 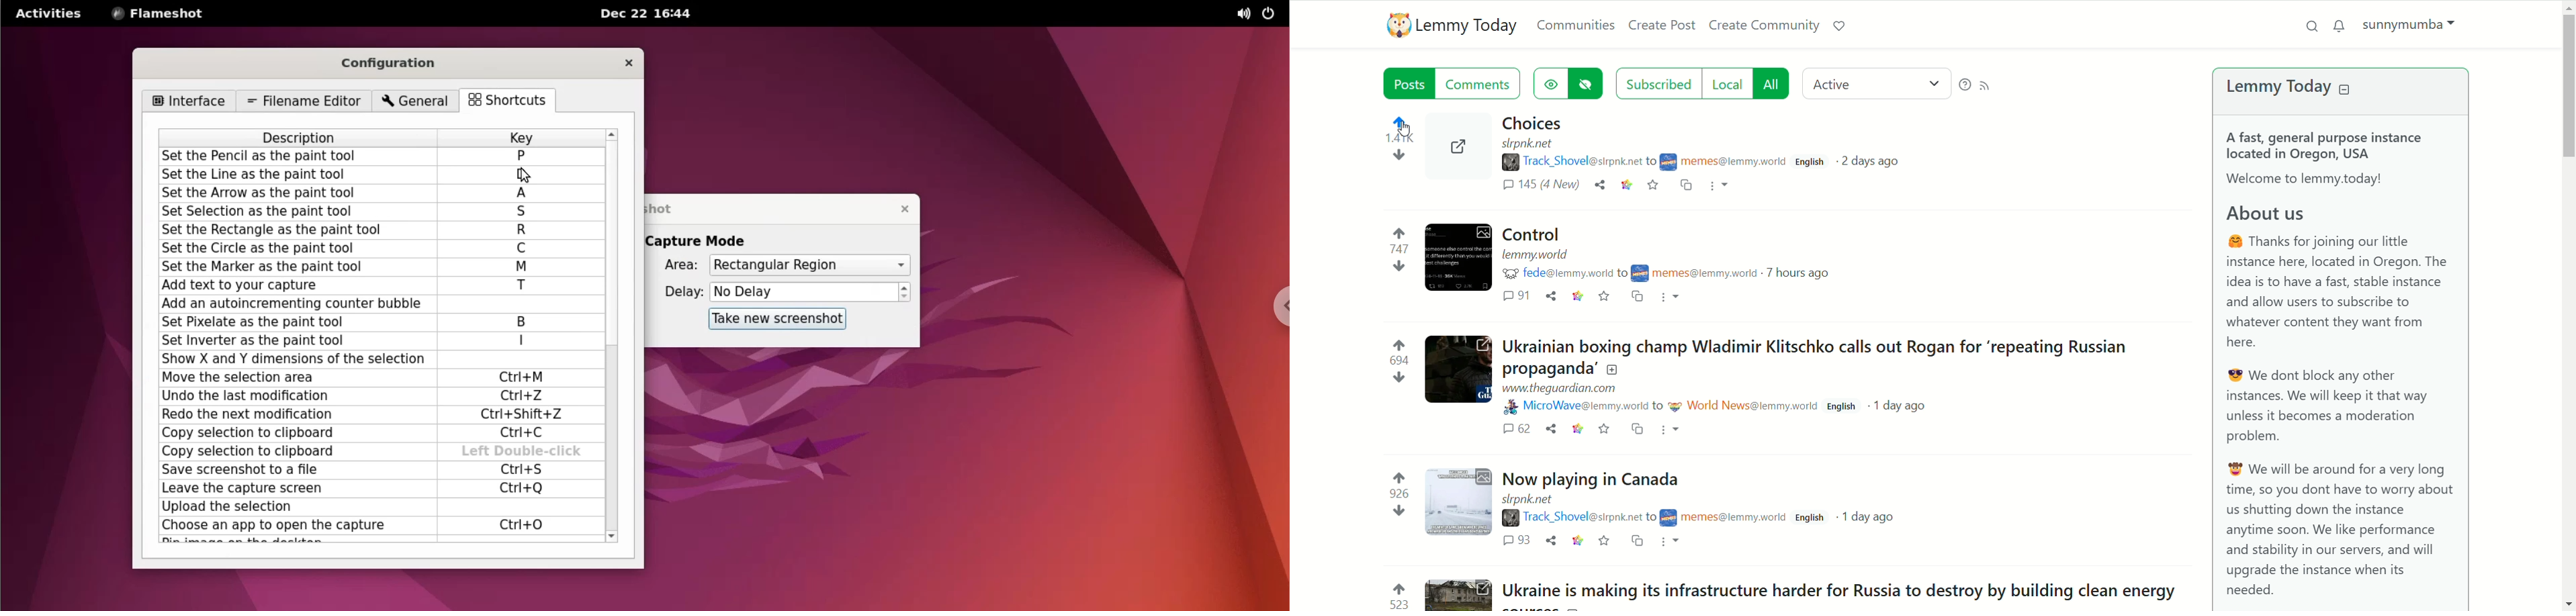 I want to click on to, so click(x=1624, y=273).